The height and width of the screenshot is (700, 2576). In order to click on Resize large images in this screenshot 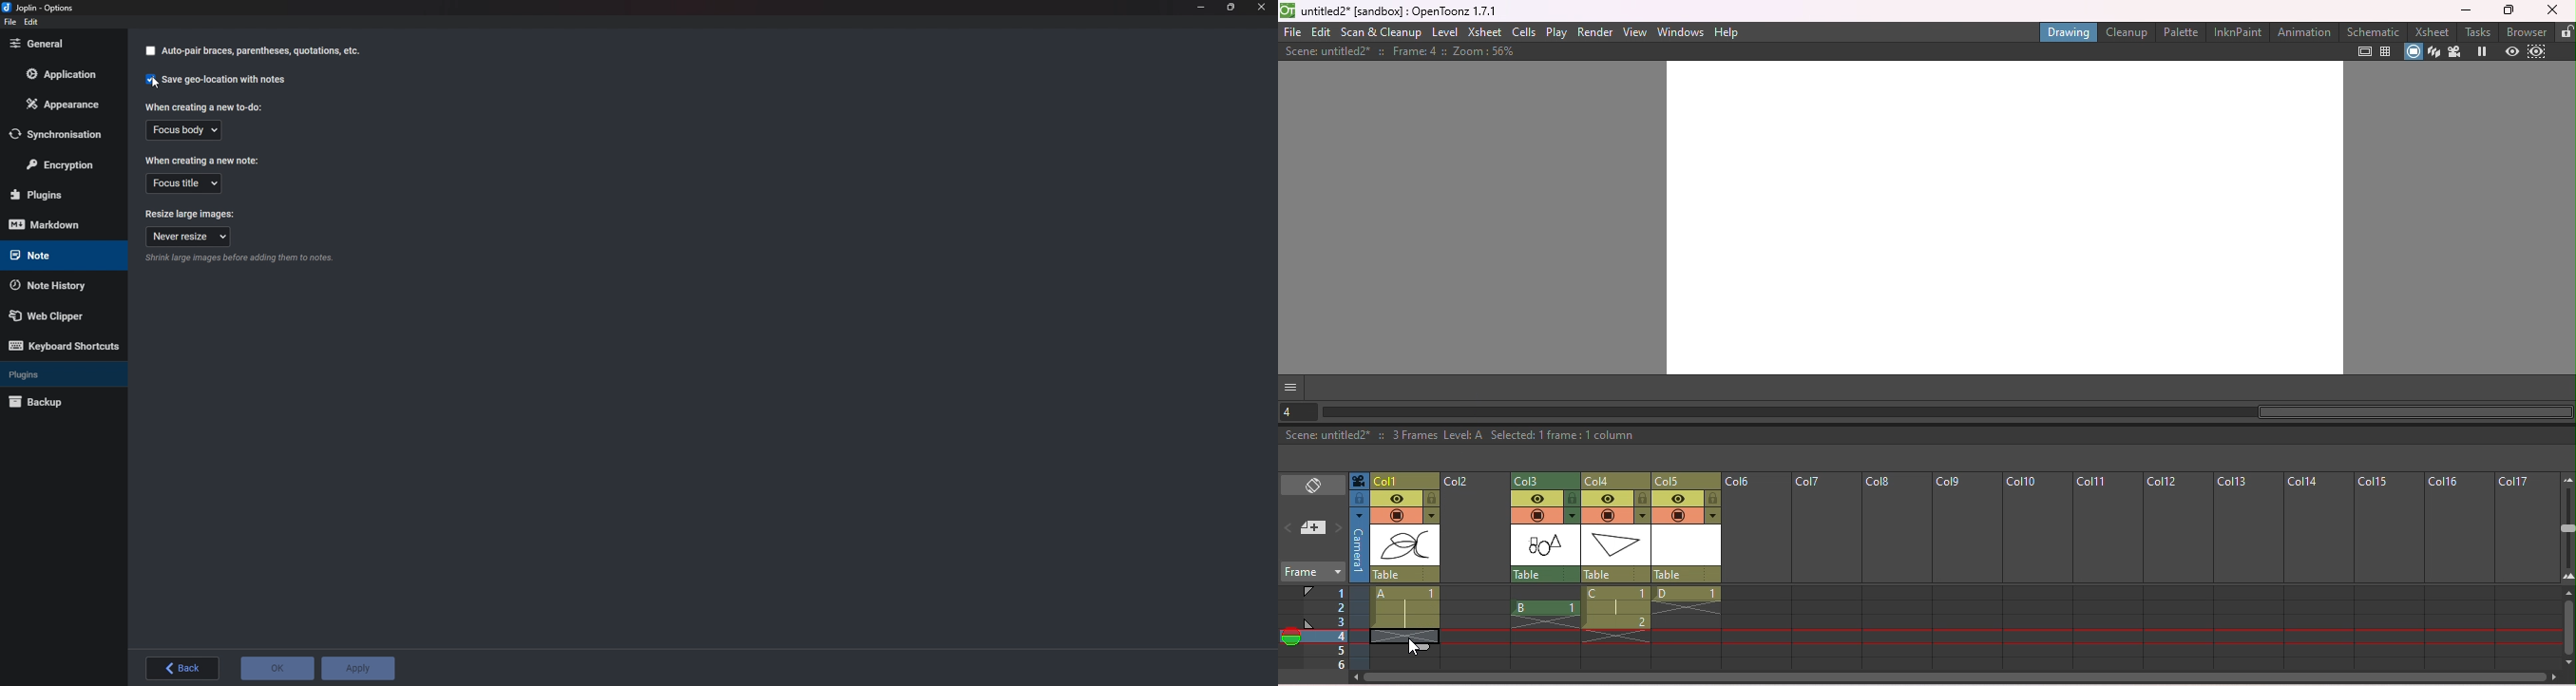, I will do `click(192, 215)`.